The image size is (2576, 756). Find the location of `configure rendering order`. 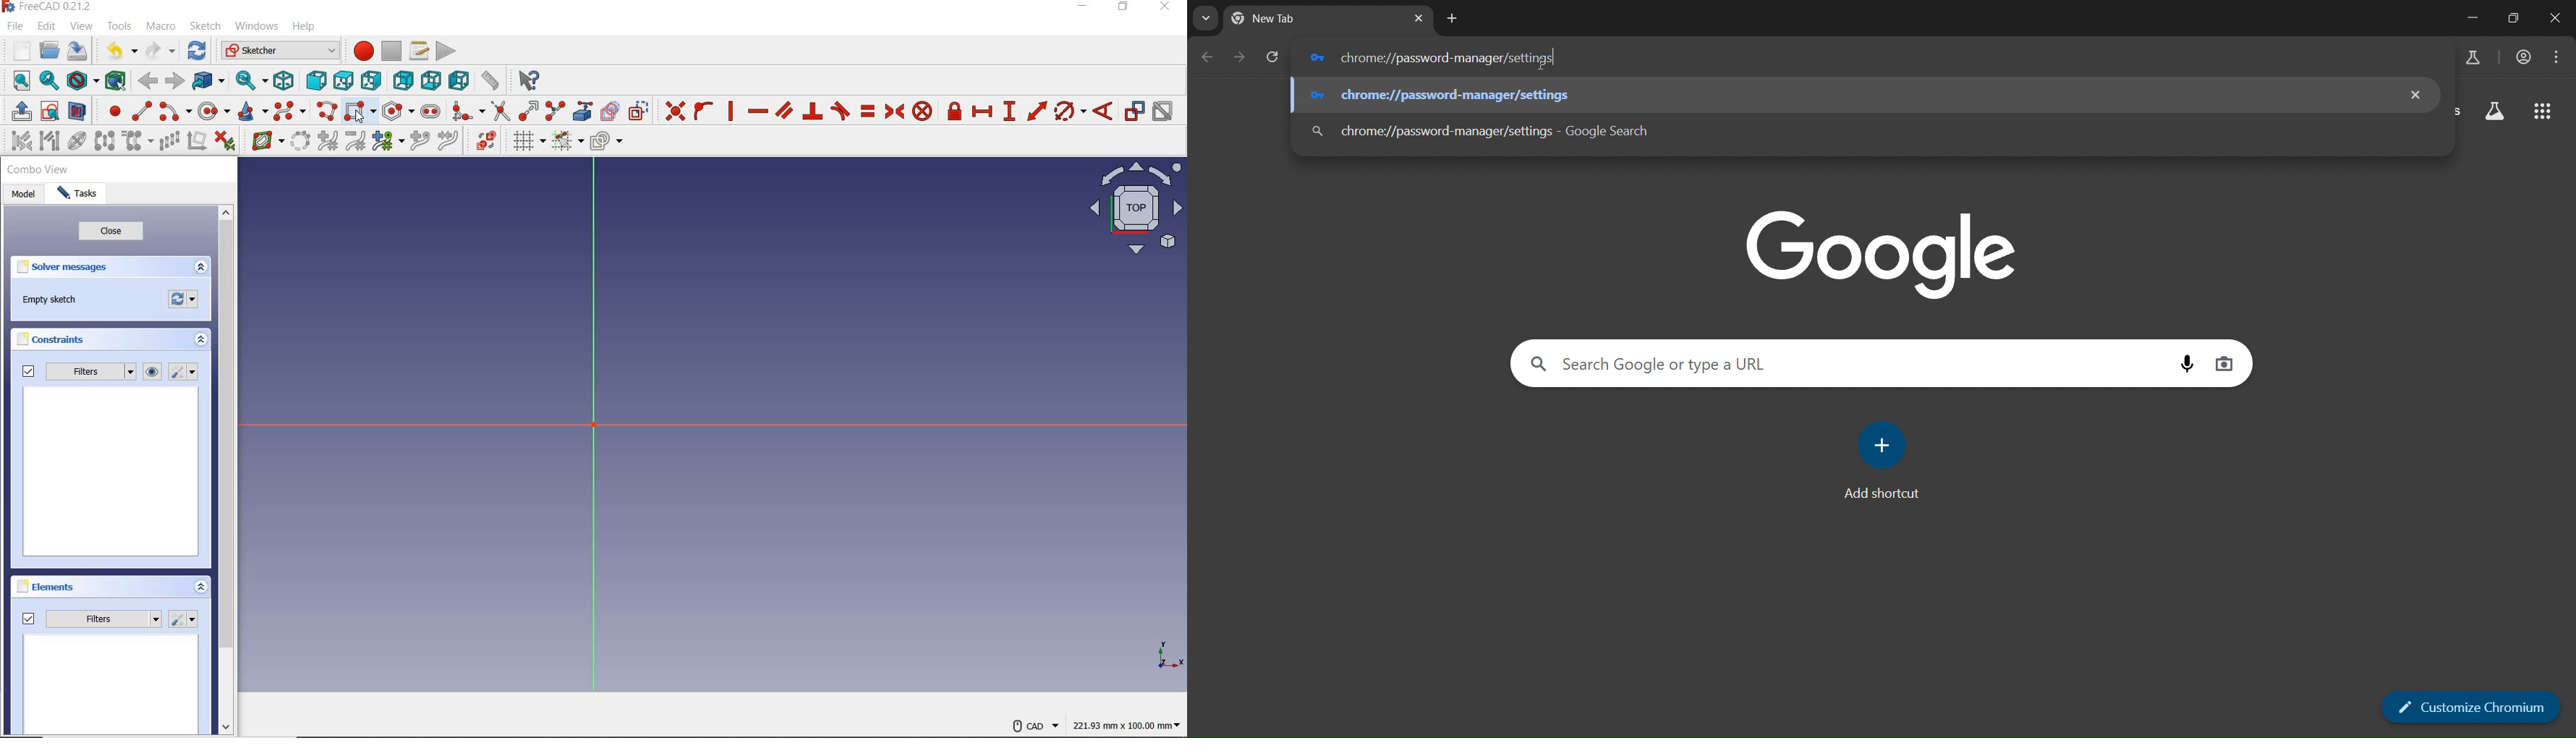

configure rendering order is located at coordinates (609, 144).